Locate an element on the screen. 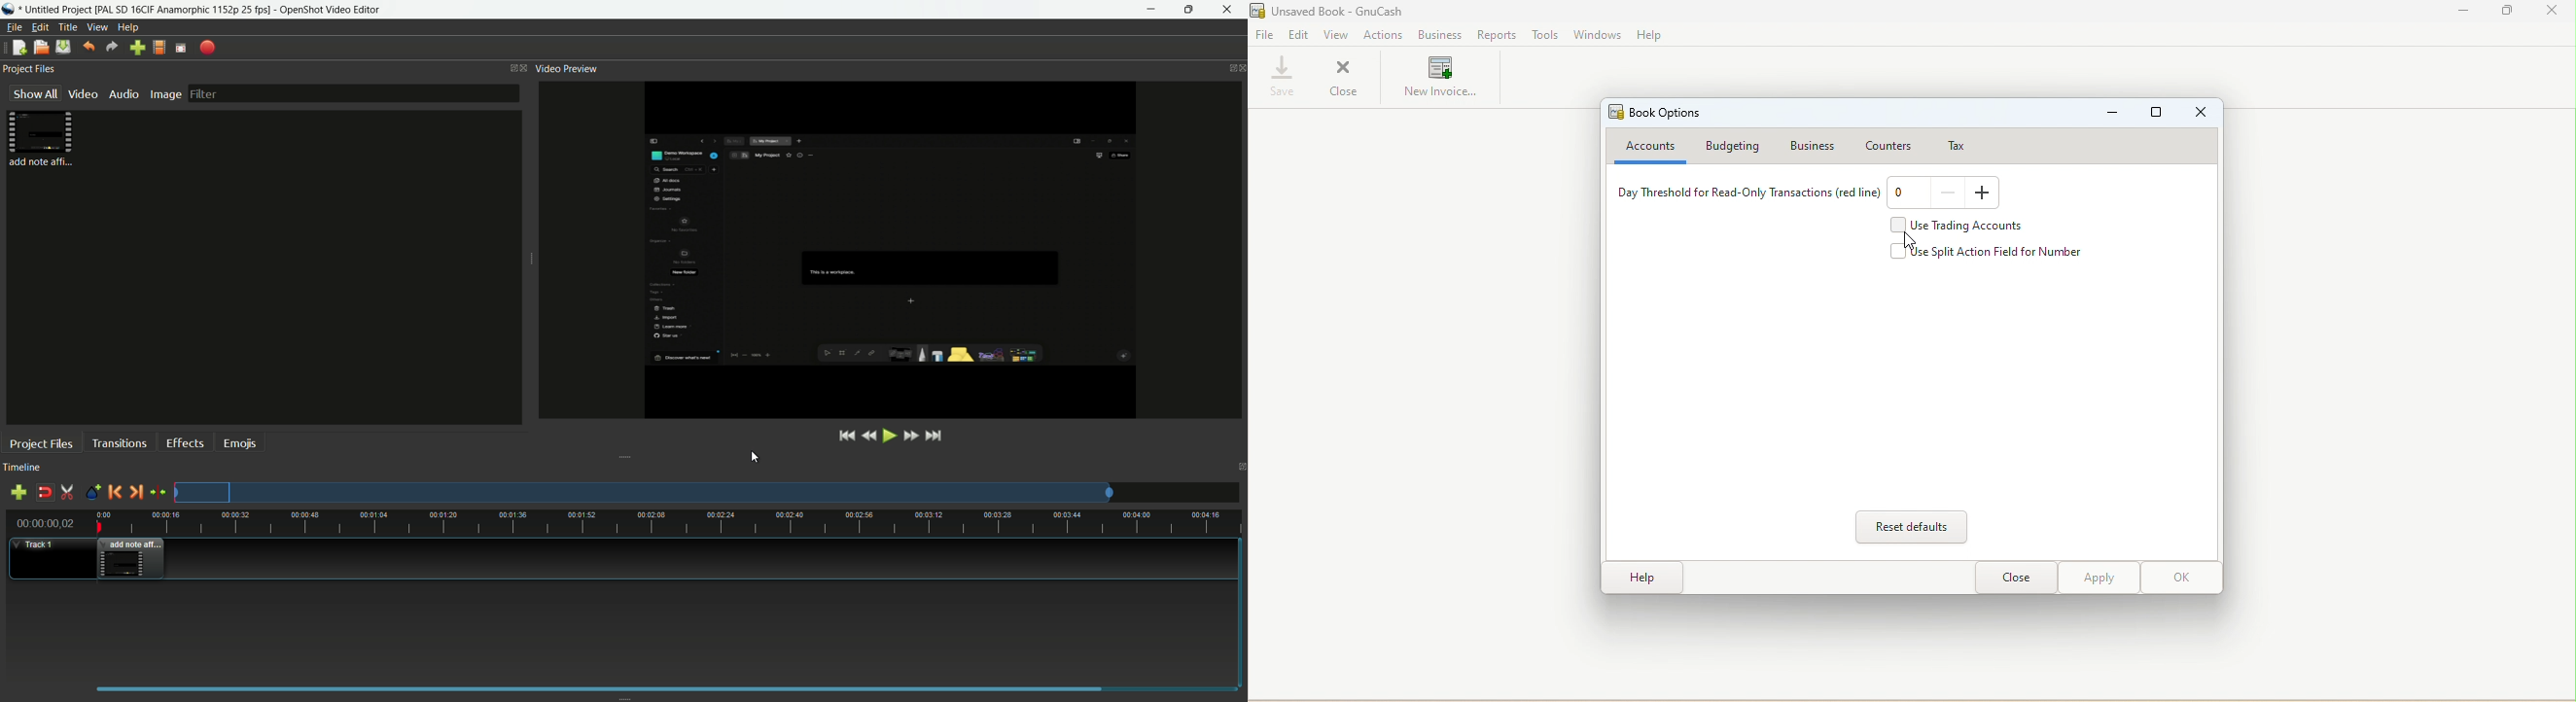  filter bar is located at coordinates (353, 92).